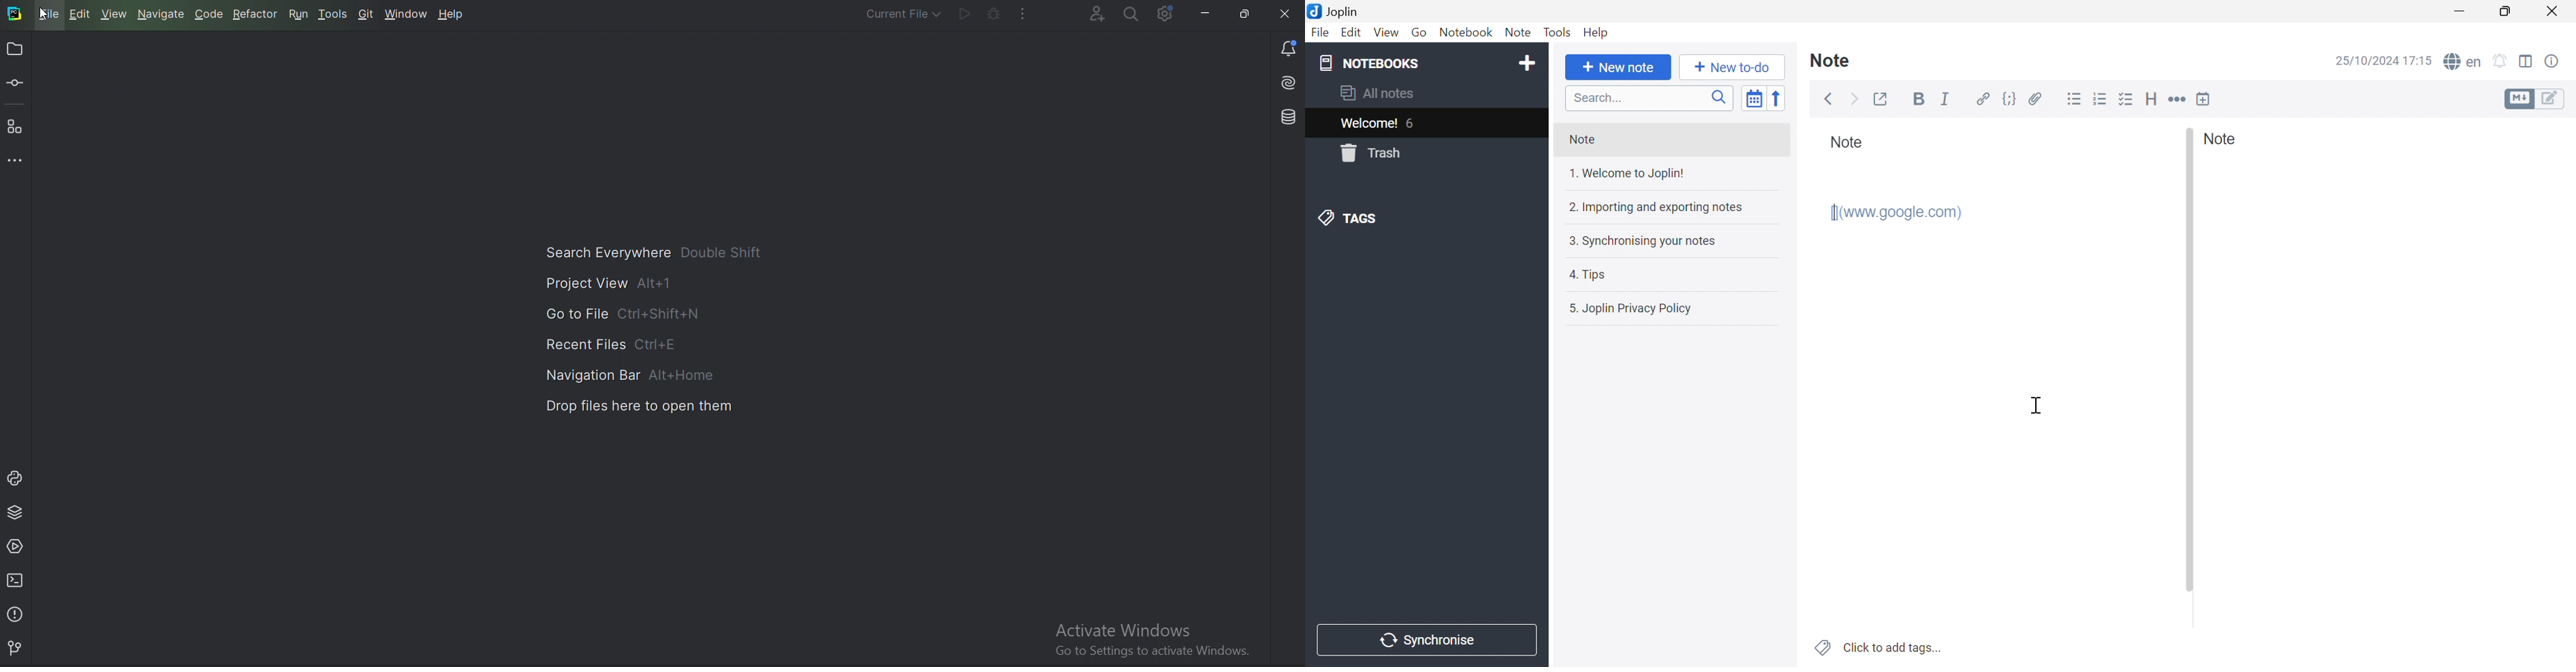  I want to click on Italic, so click(1946, 97).